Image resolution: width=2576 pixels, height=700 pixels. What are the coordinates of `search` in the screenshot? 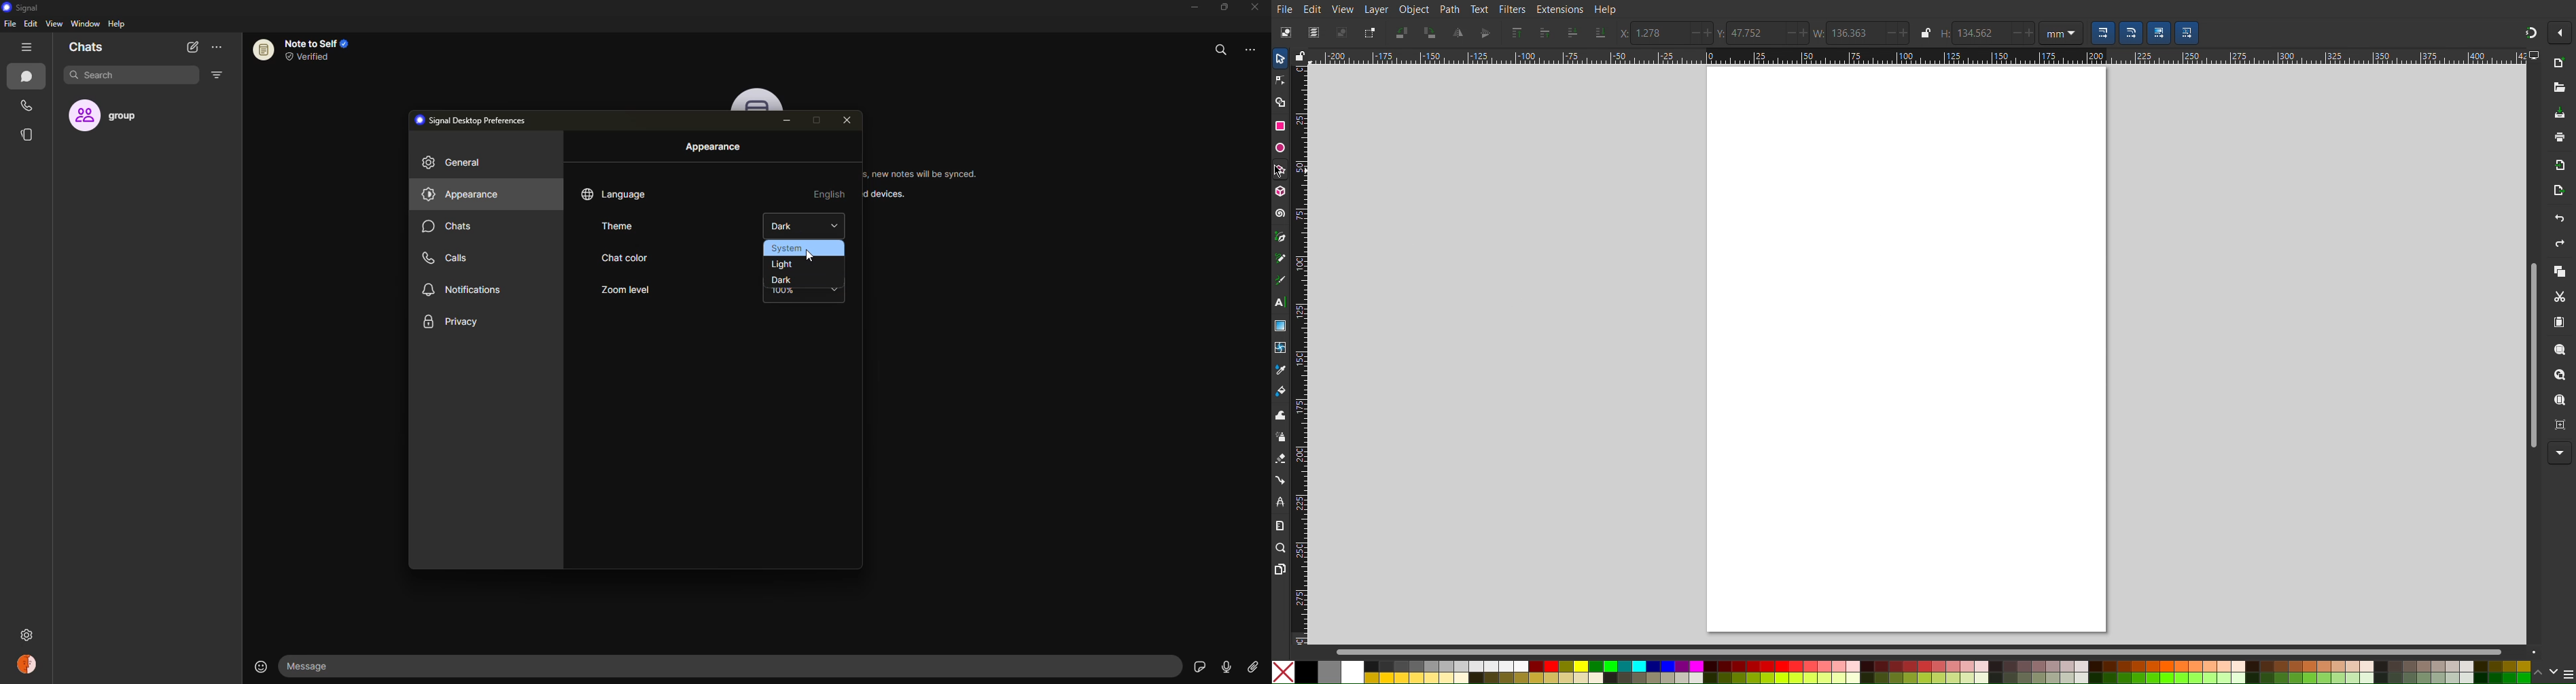 It's located at (1221, 47).